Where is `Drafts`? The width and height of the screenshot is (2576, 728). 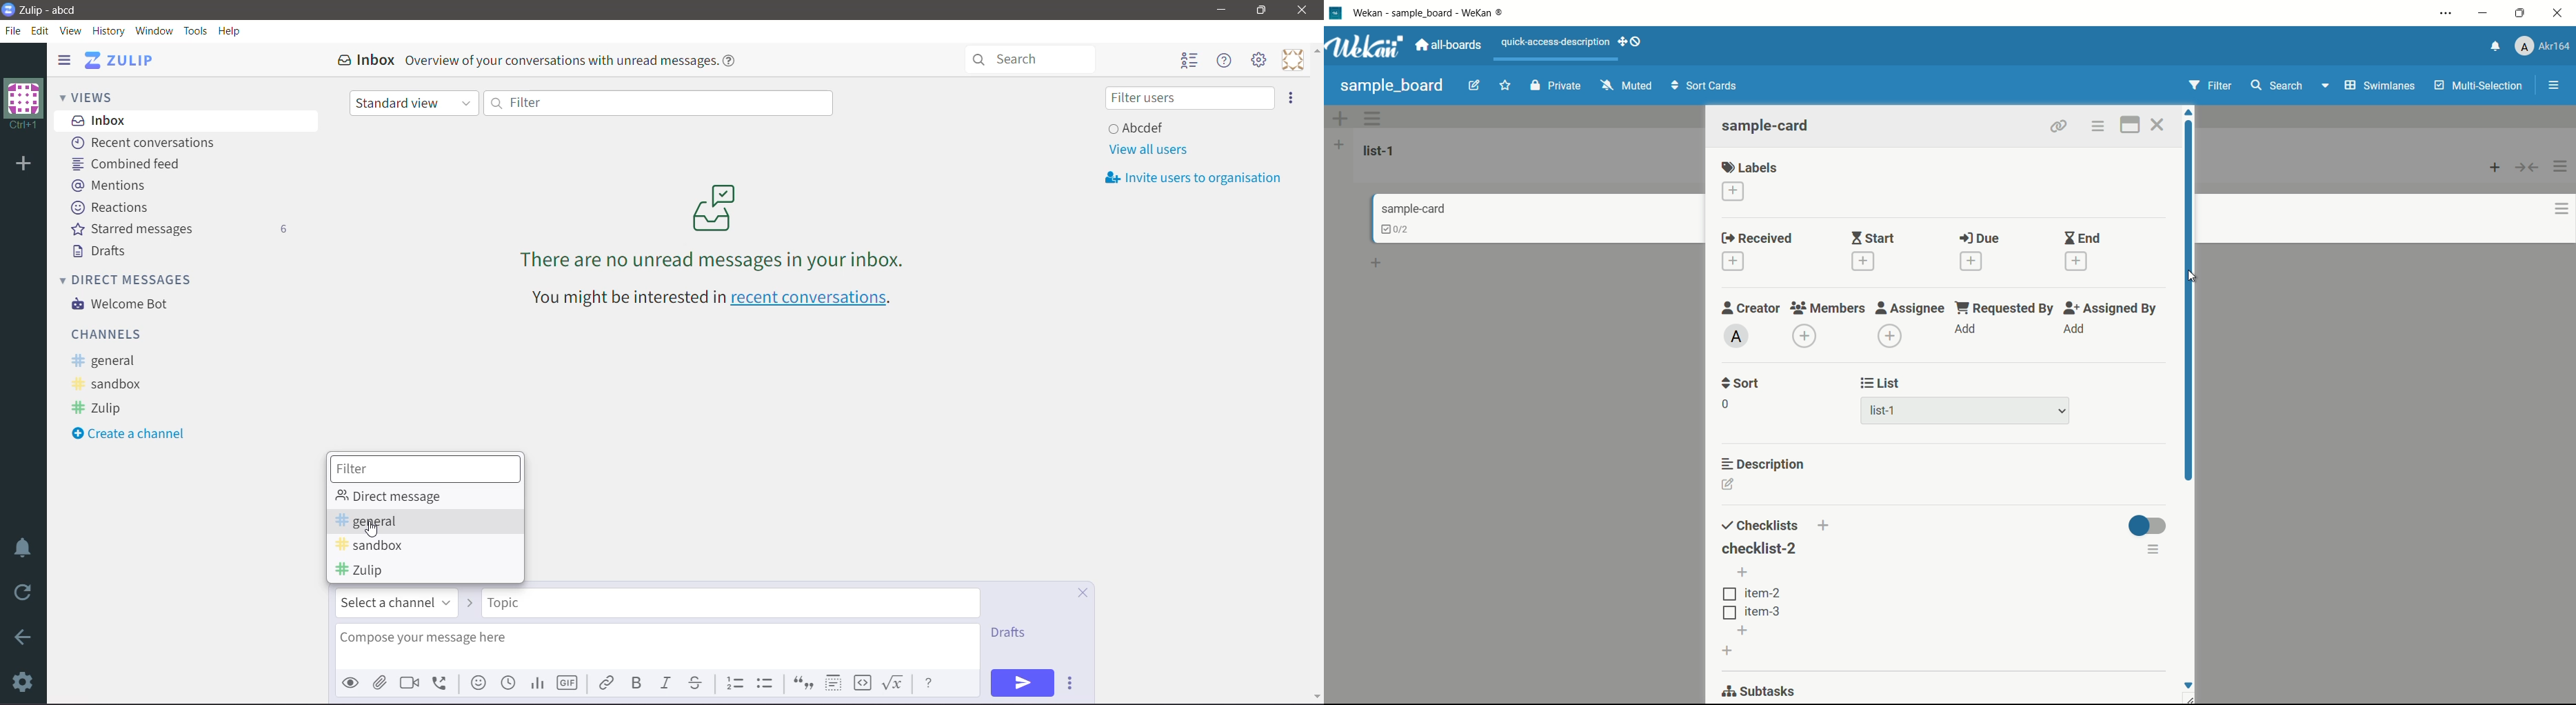 Drafts is located at coordinates (102, 251).